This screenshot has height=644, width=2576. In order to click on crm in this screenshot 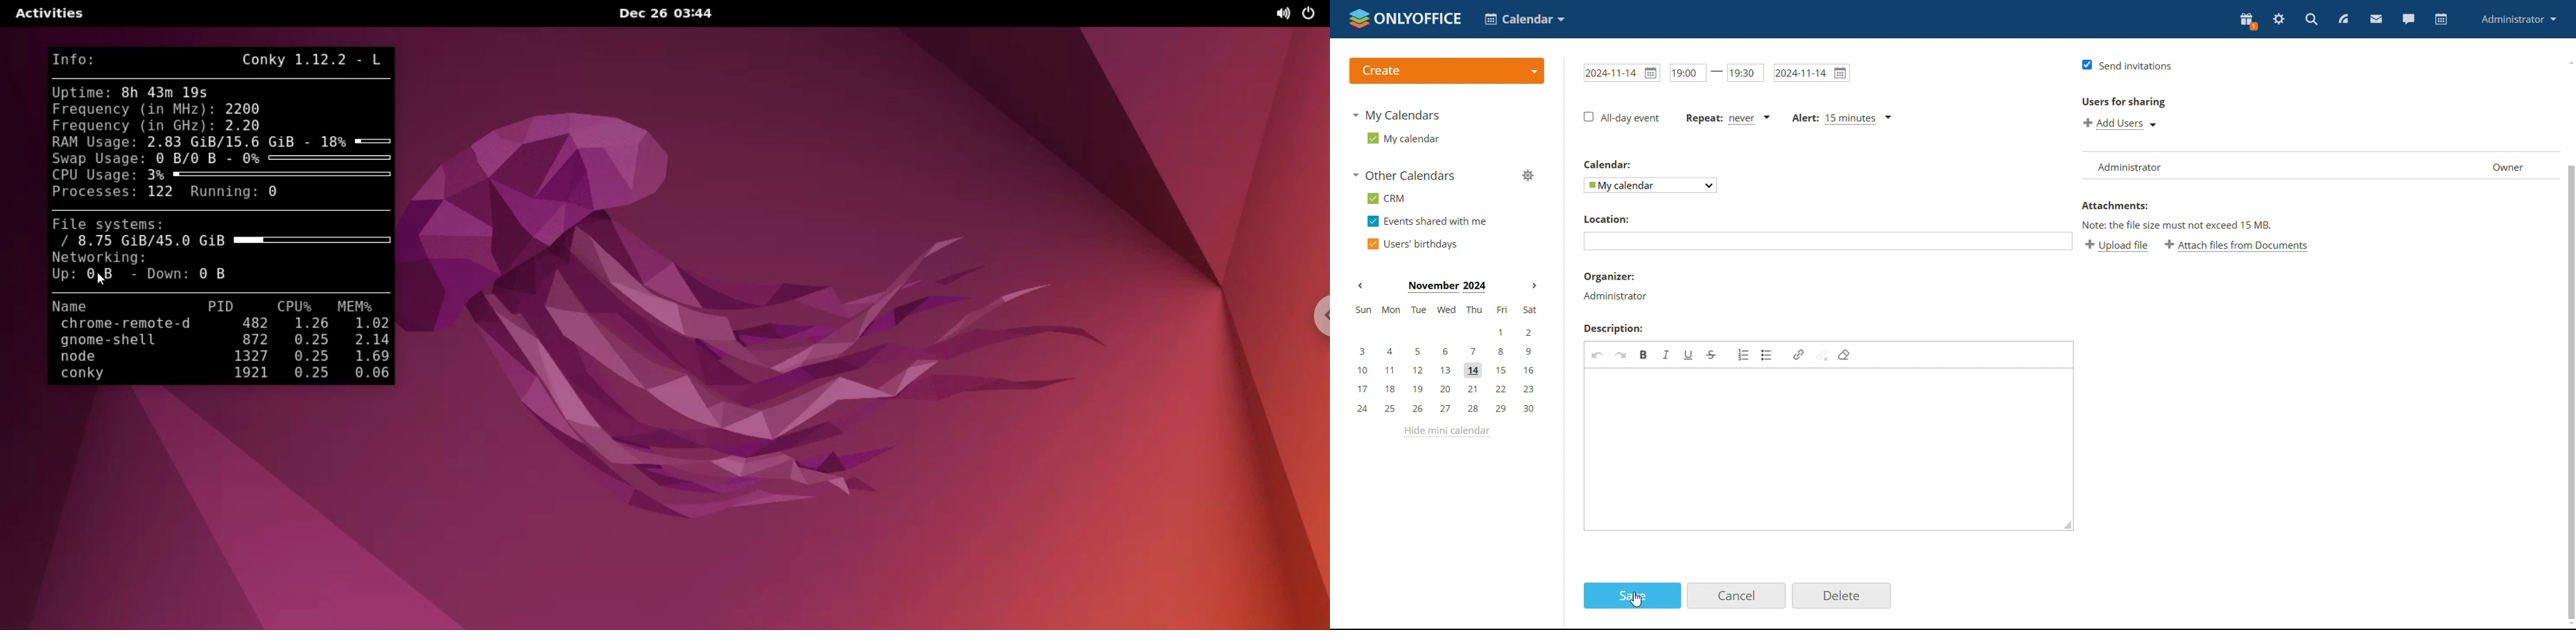, I will do `click(1386, 199)`.